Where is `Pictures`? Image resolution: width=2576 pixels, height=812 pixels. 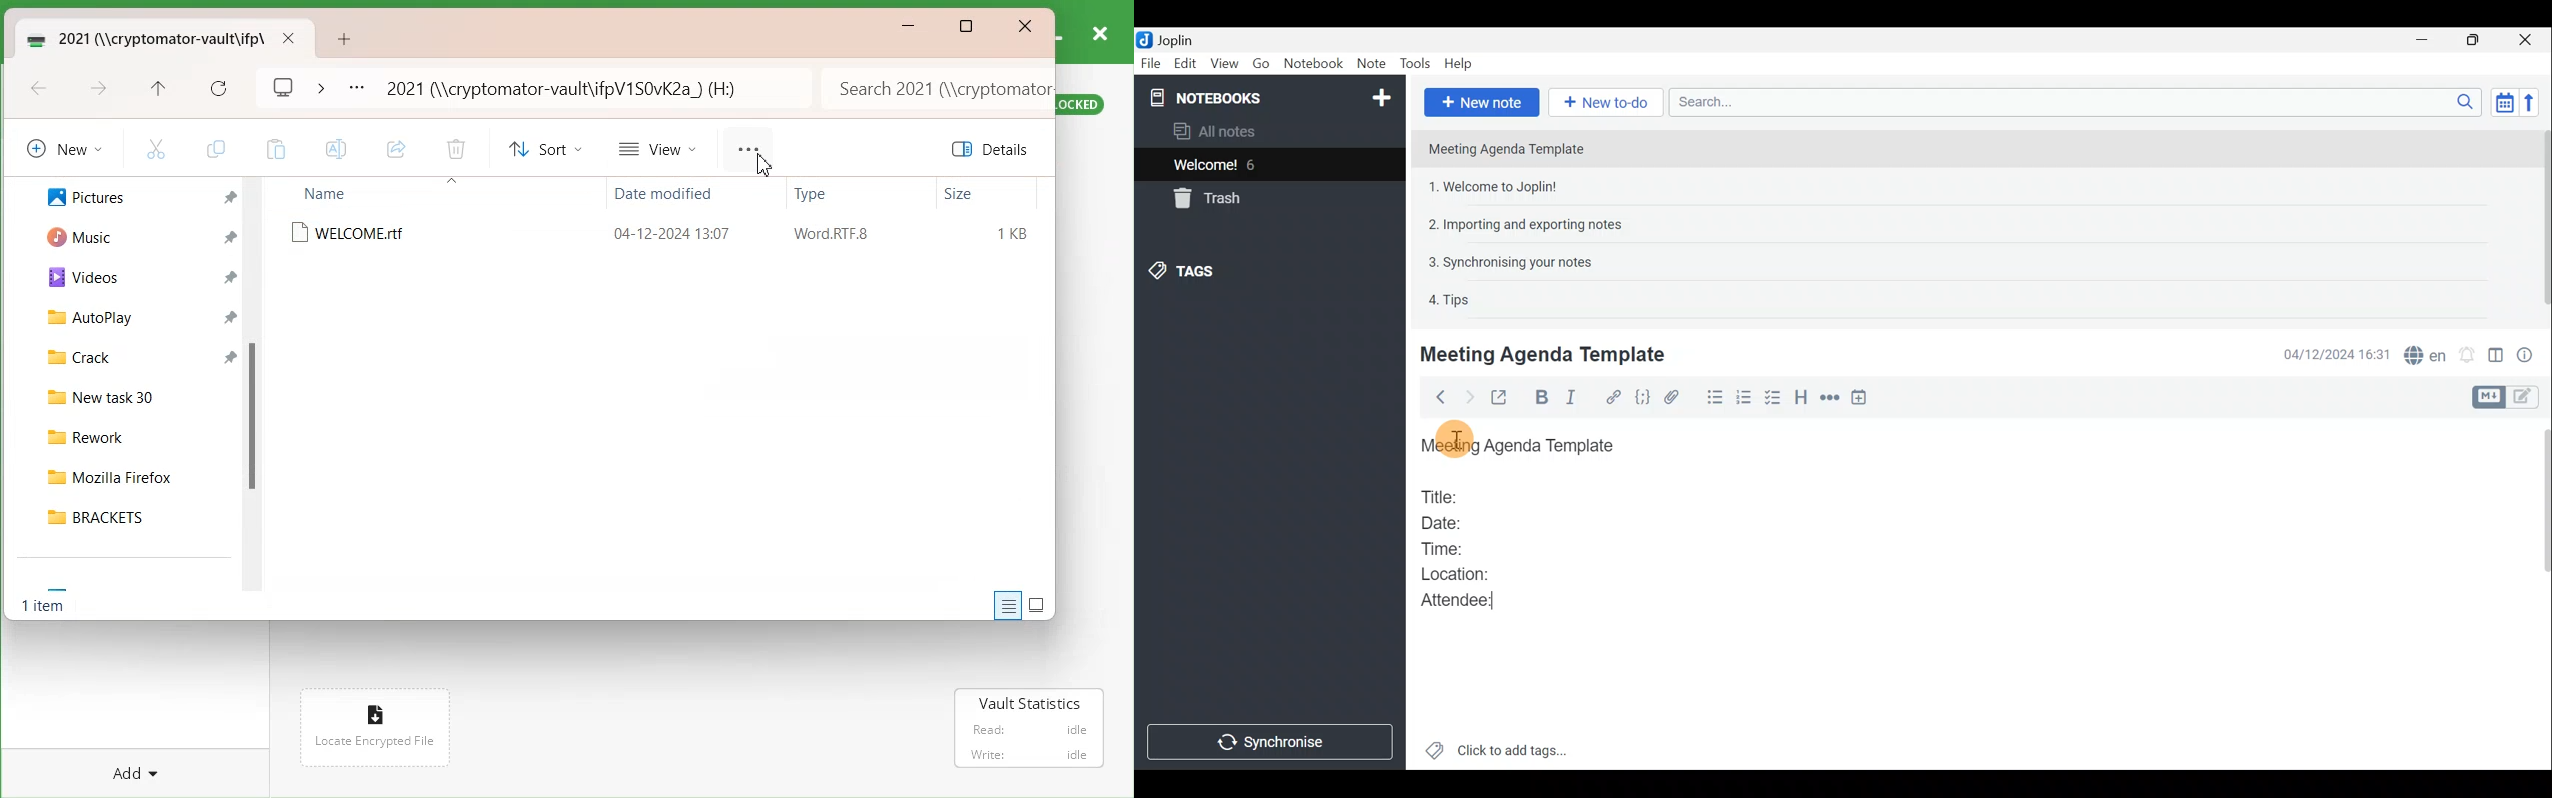
Pictures is located at coordinates (77, 195).